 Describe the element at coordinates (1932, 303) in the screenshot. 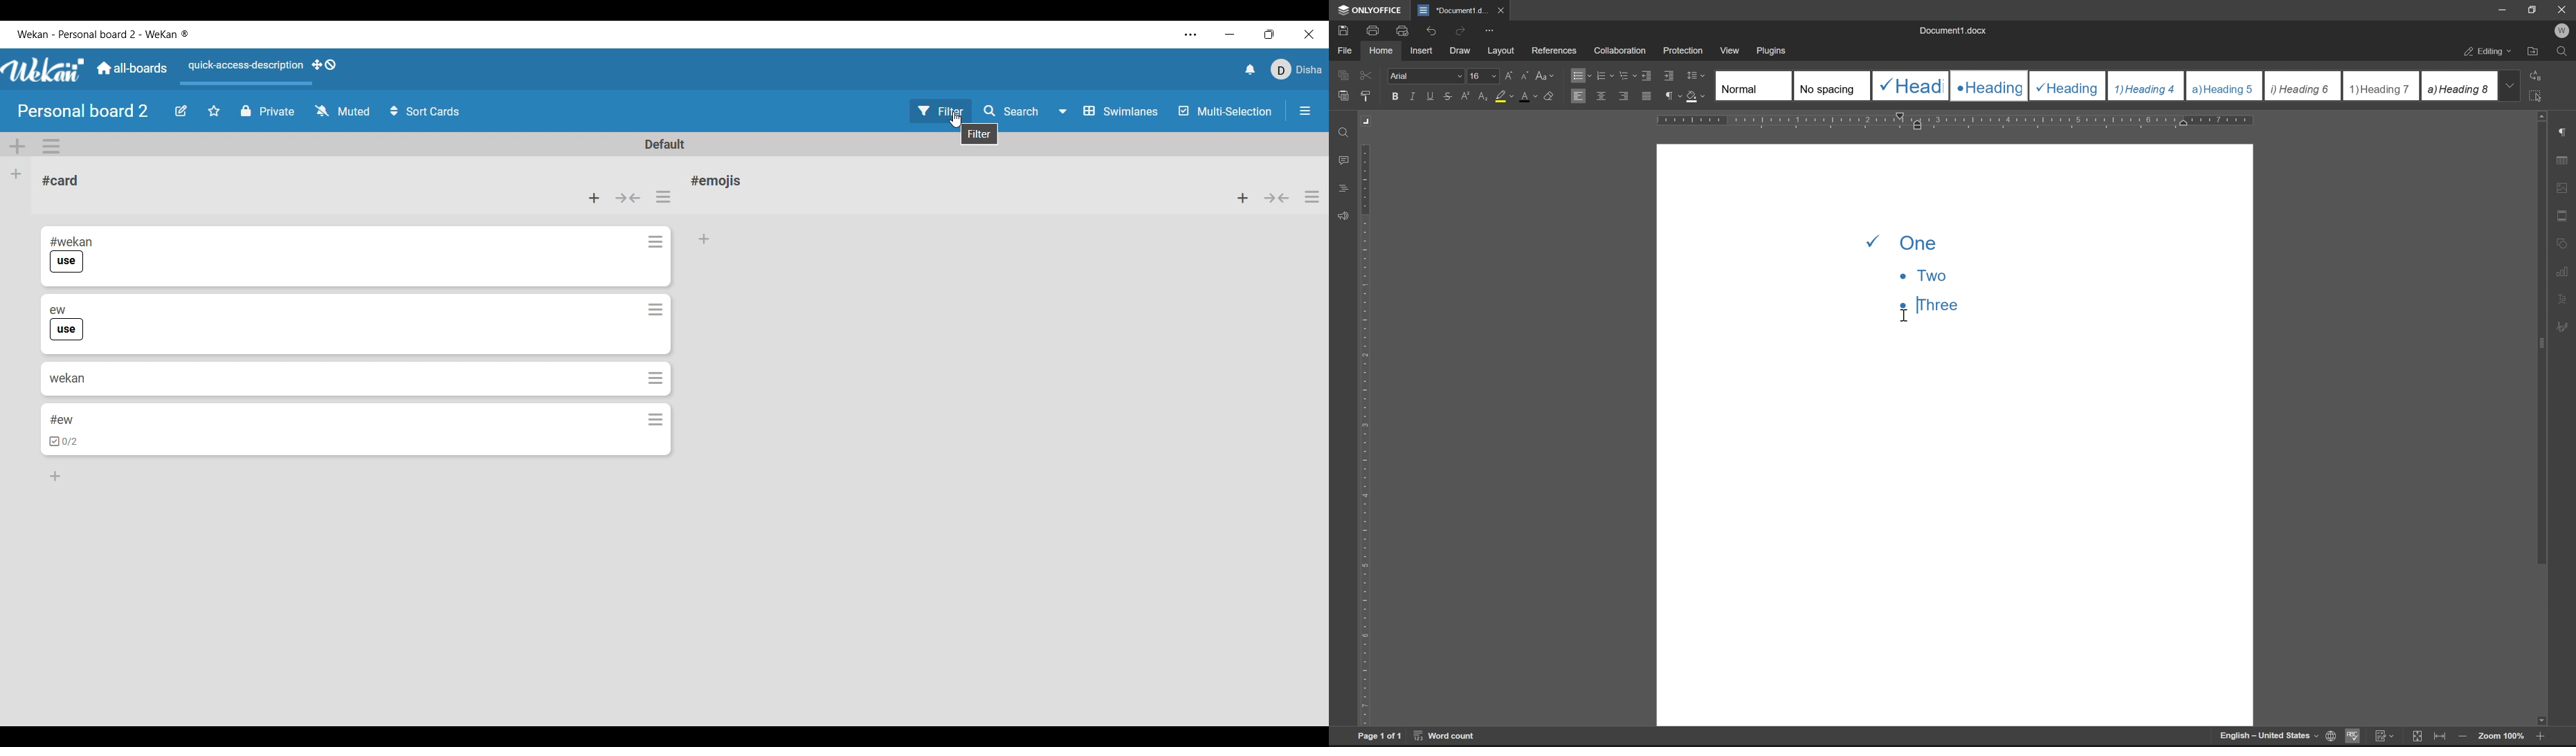

I see `Three` at that location.